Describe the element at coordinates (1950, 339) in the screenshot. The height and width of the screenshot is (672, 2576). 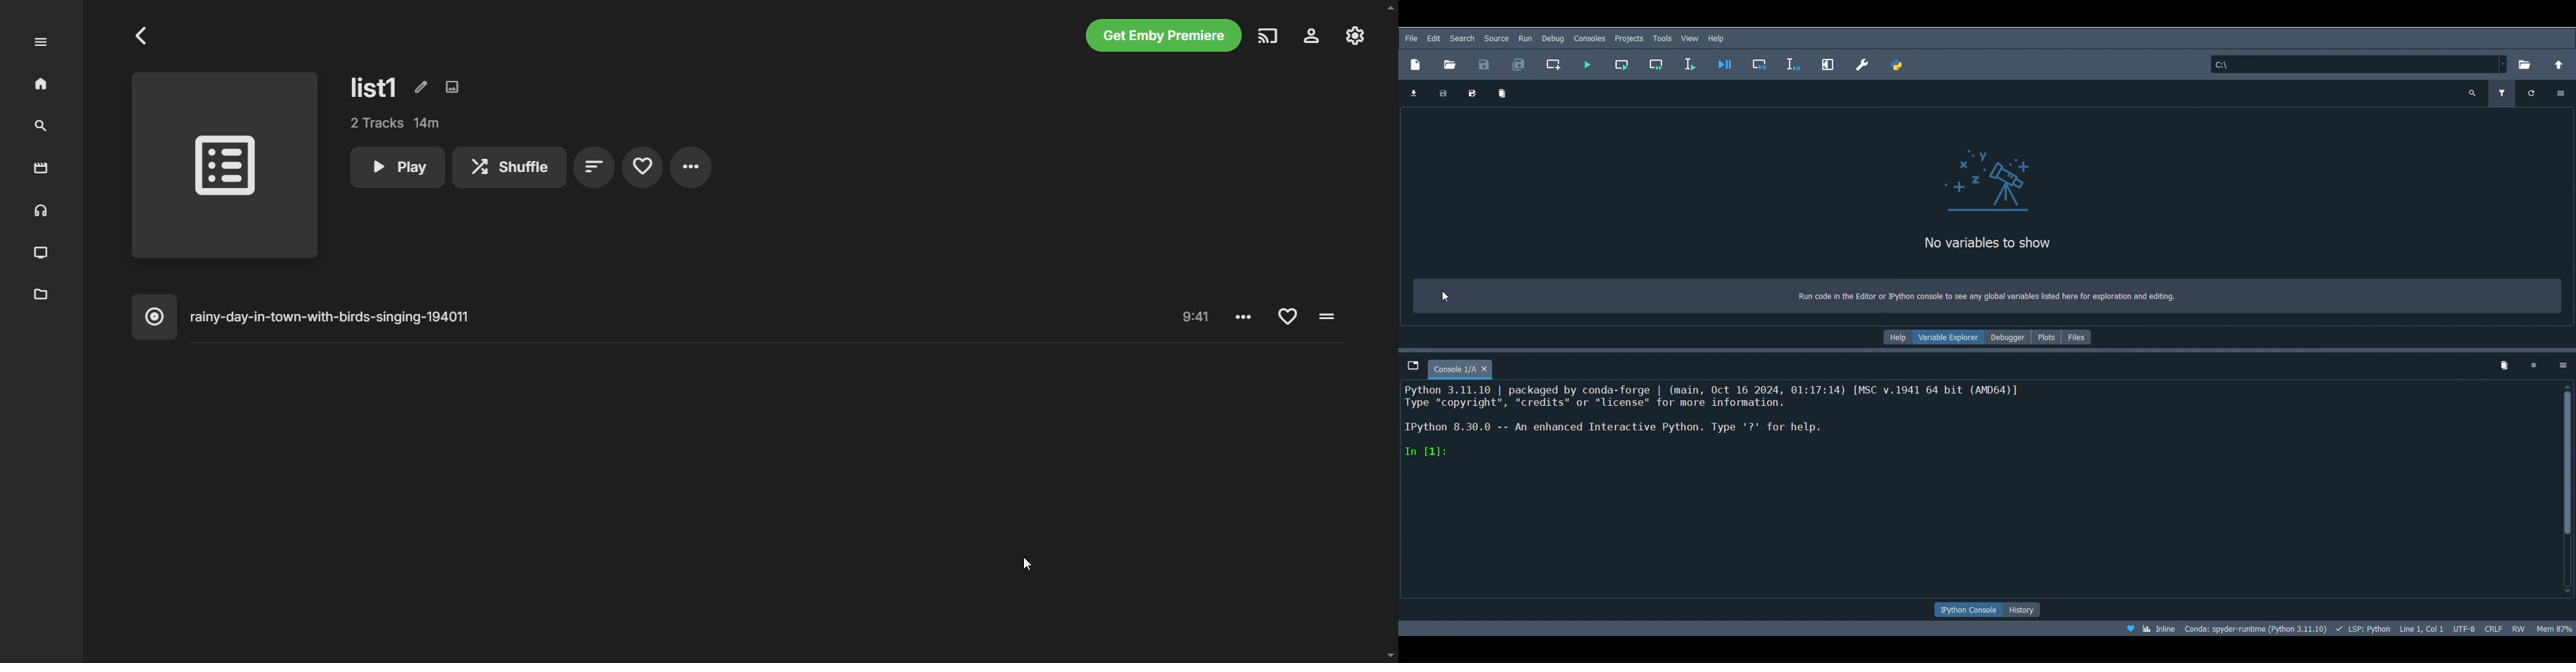
I see `Variable explorer` at that location.